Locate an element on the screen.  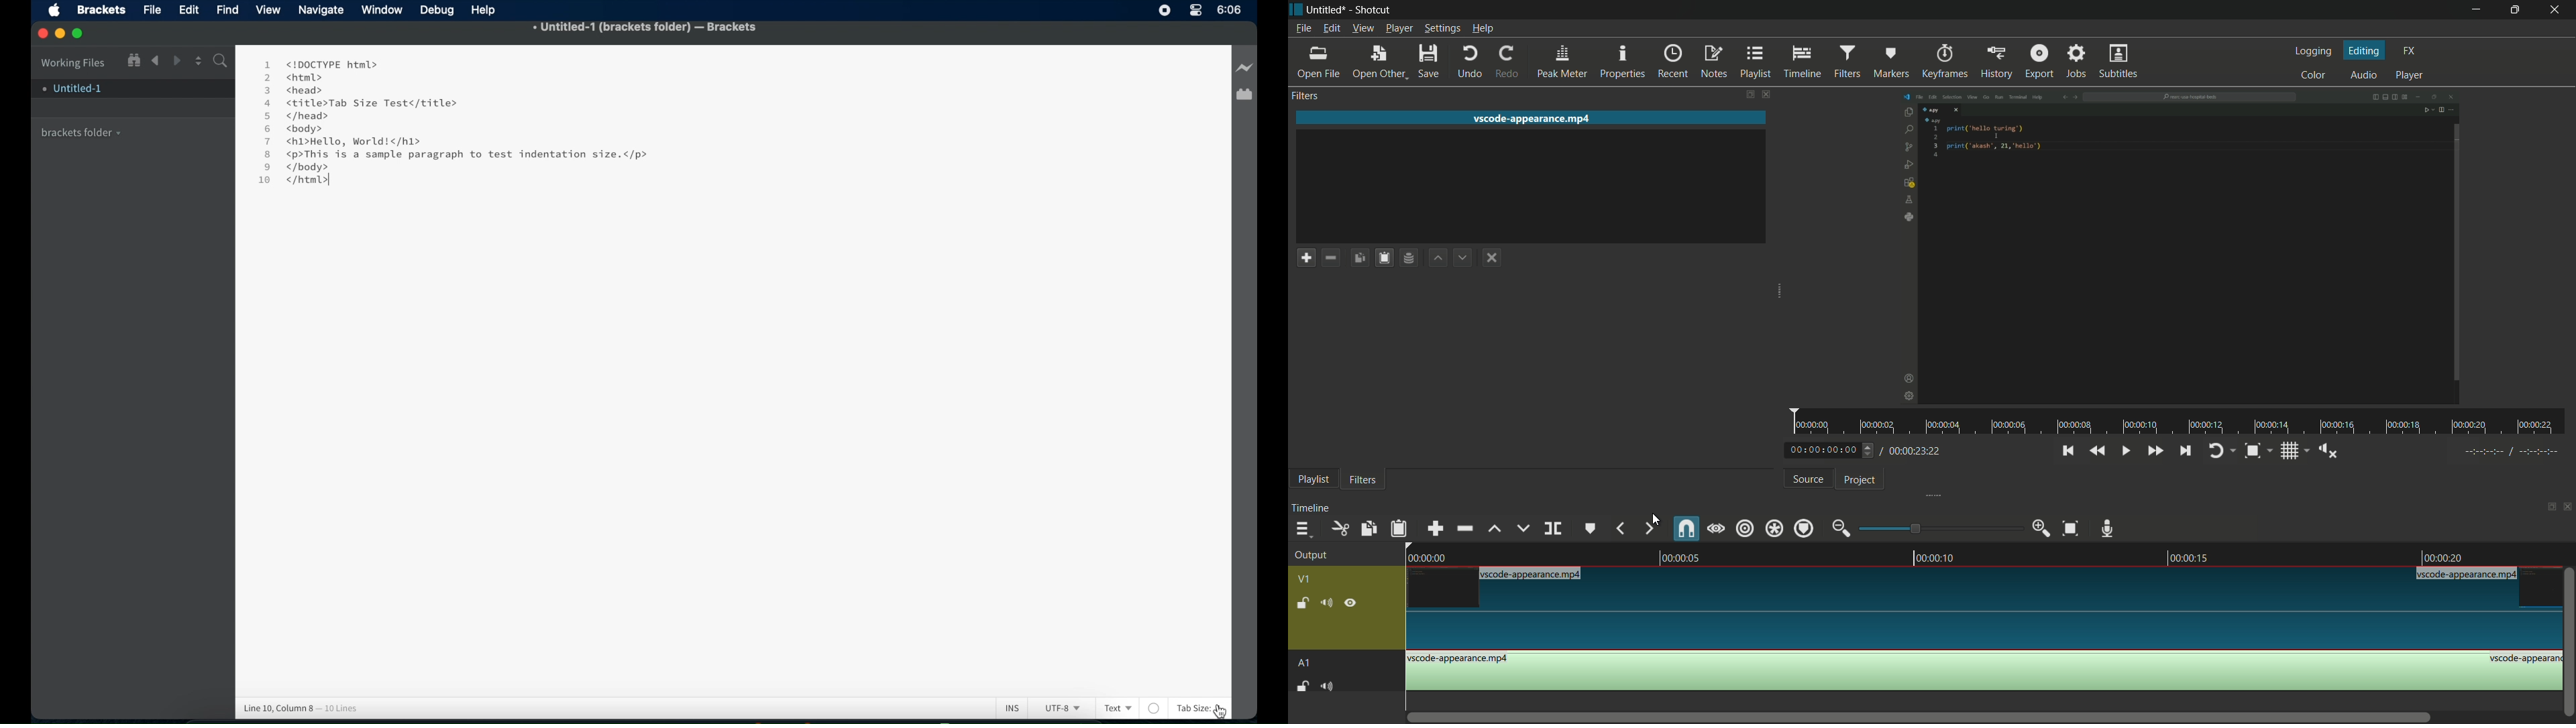
remove a filter is located at coordinates (1331, 257).